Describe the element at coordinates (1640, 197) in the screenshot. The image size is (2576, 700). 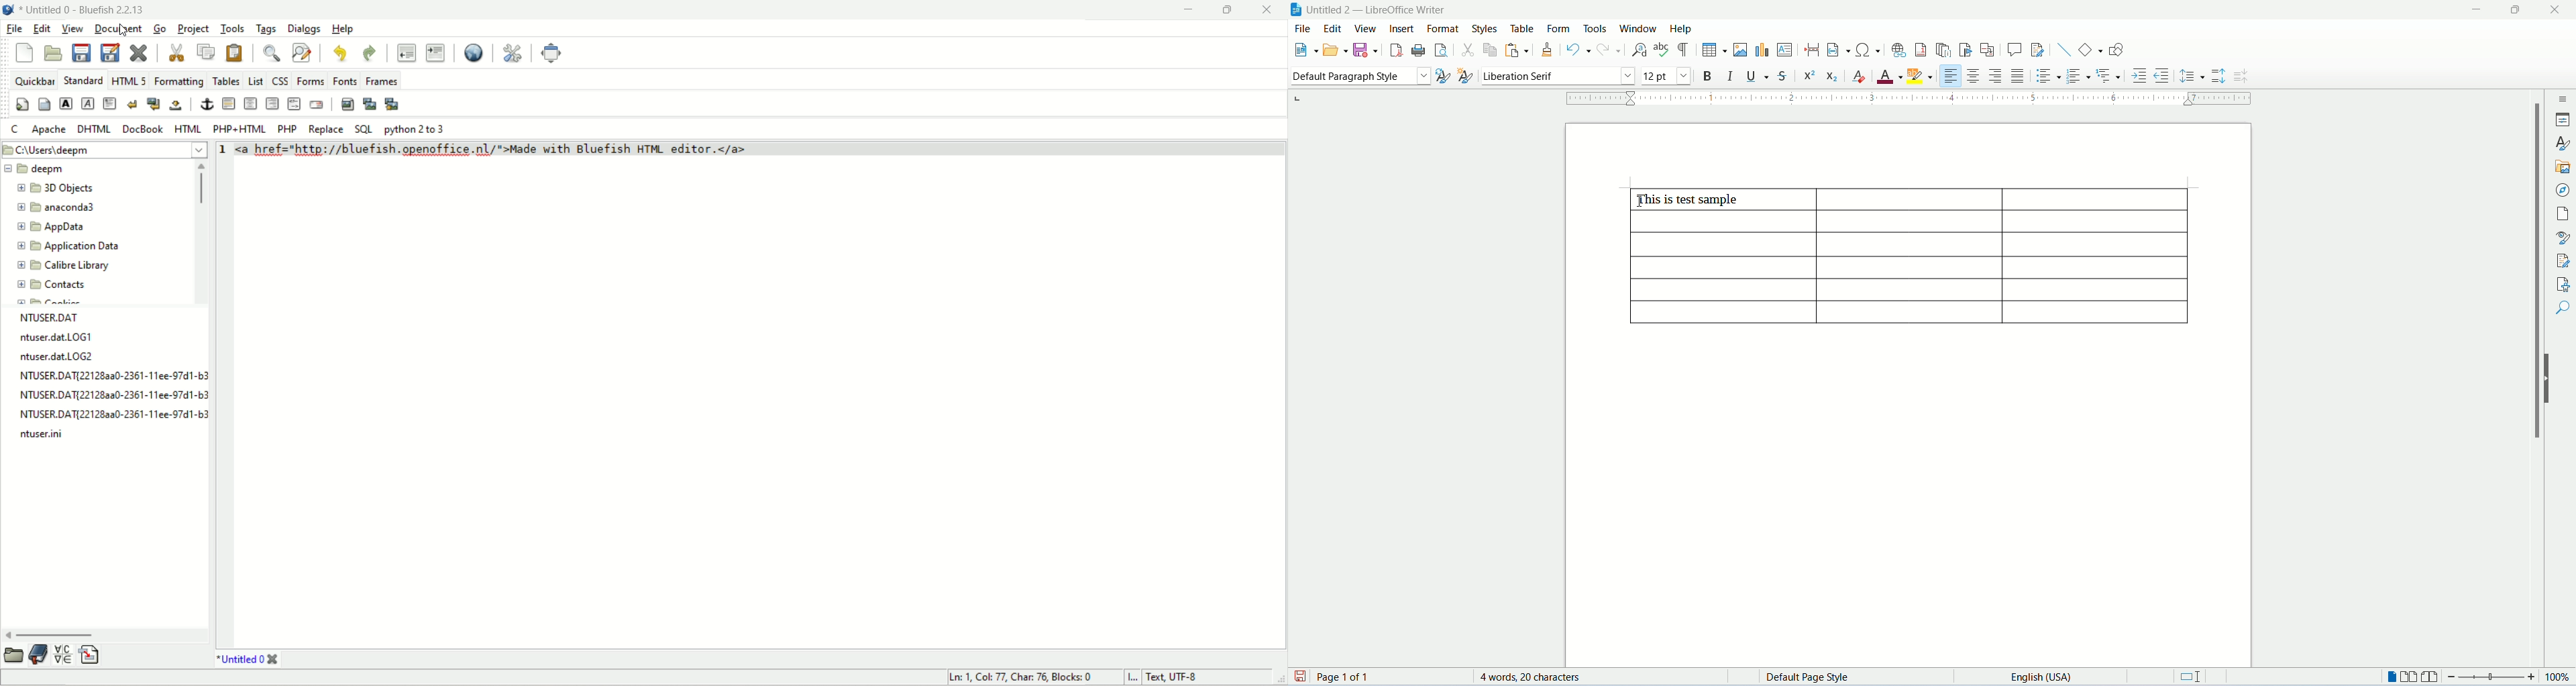
I see `cursor` at that location.